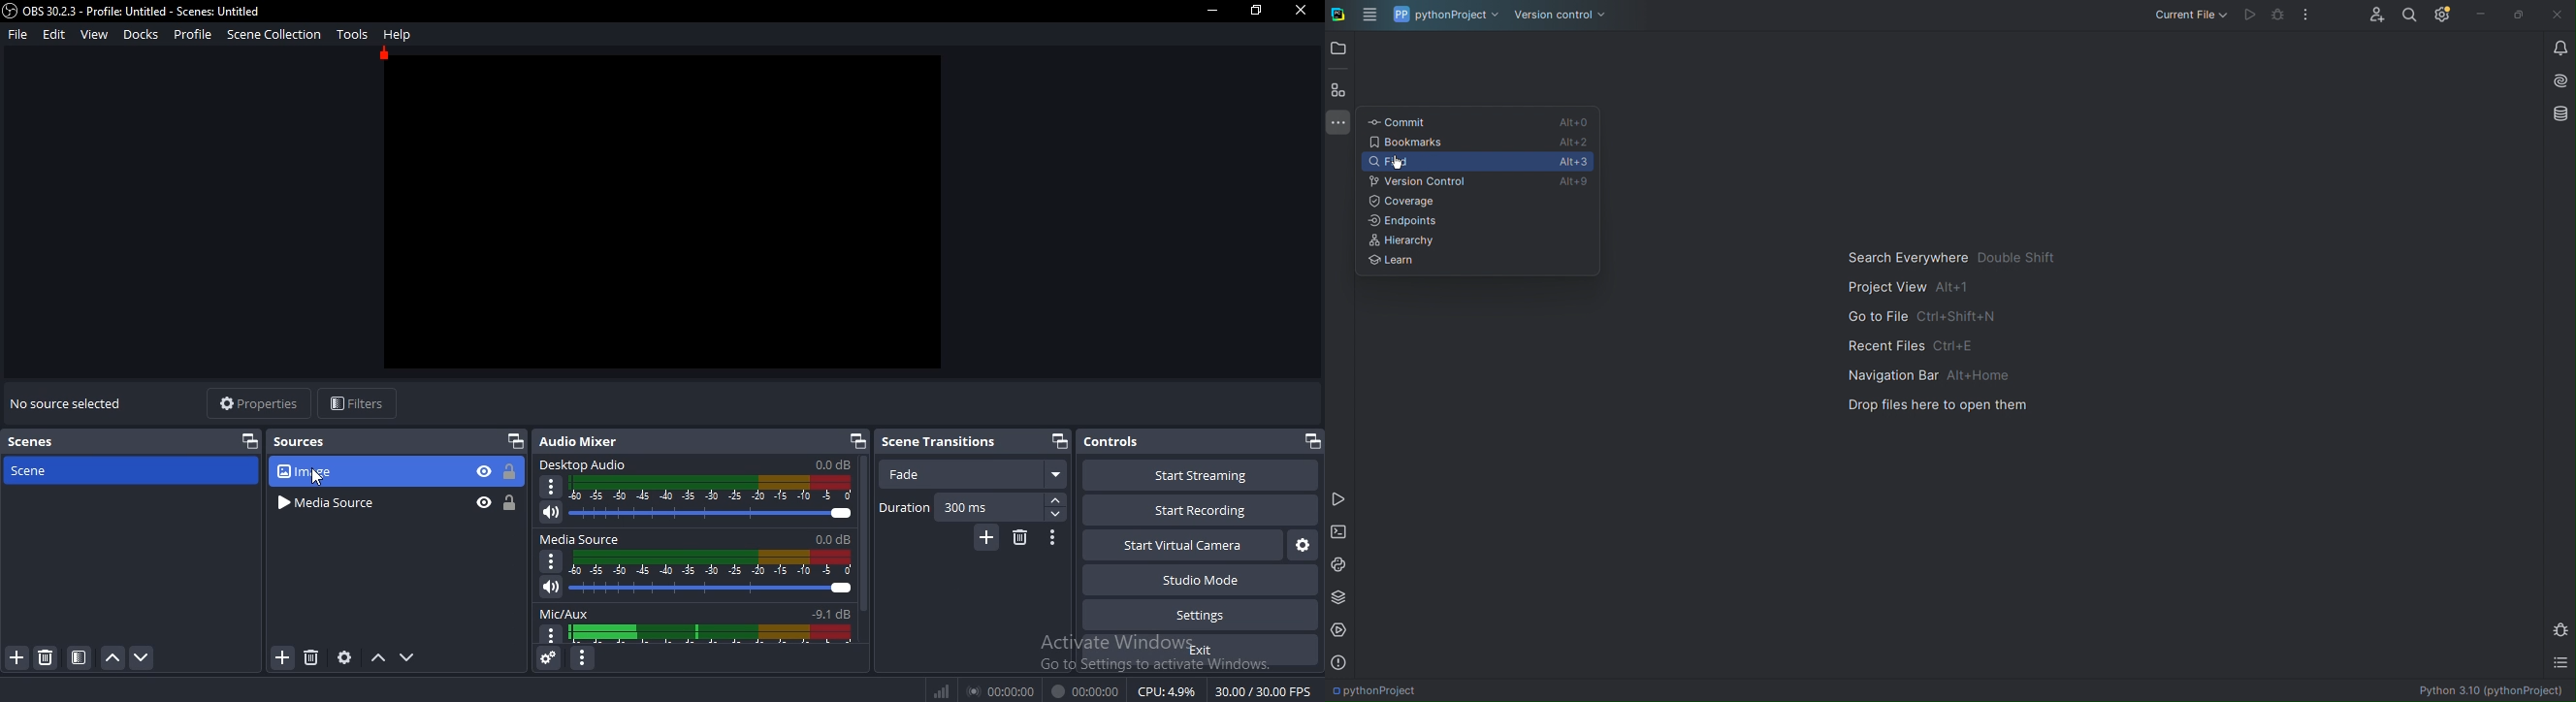 The height and width of the screenshot is (728, 2576). Describe the element at coordinates (1055, 516) in the screenshot. I see `backward` at that location.